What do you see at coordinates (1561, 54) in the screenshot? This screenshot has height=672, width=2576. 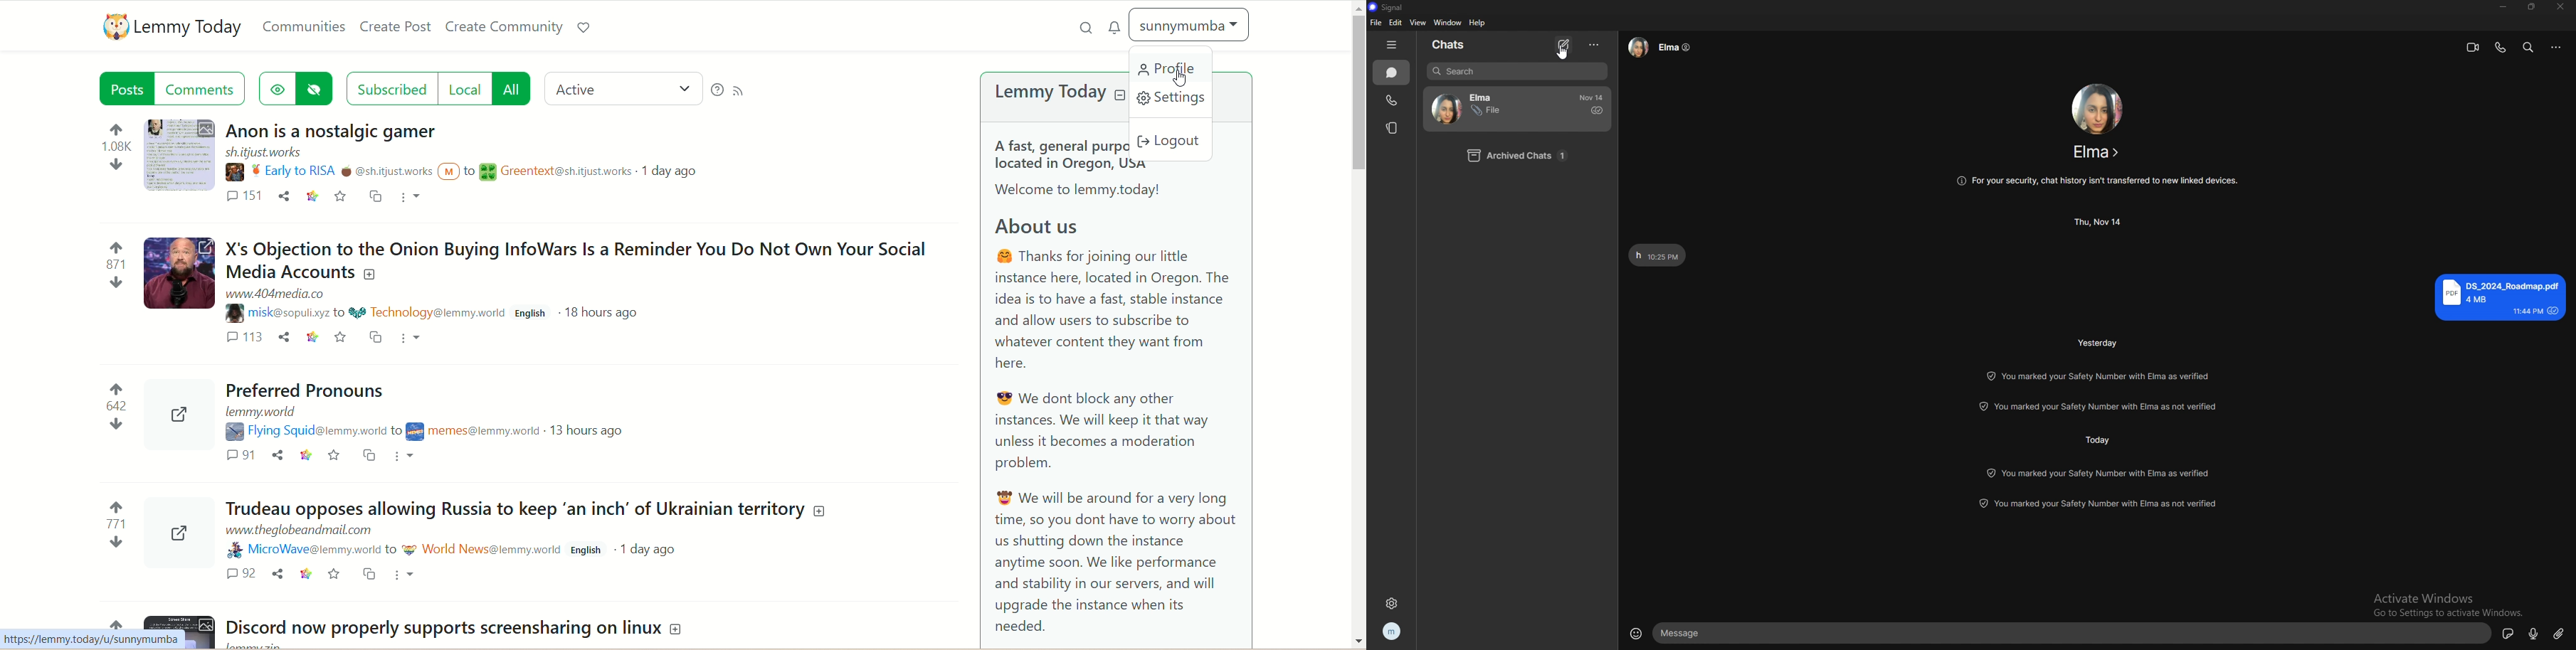 I see `cursor` at bounding box center [1561, 54].